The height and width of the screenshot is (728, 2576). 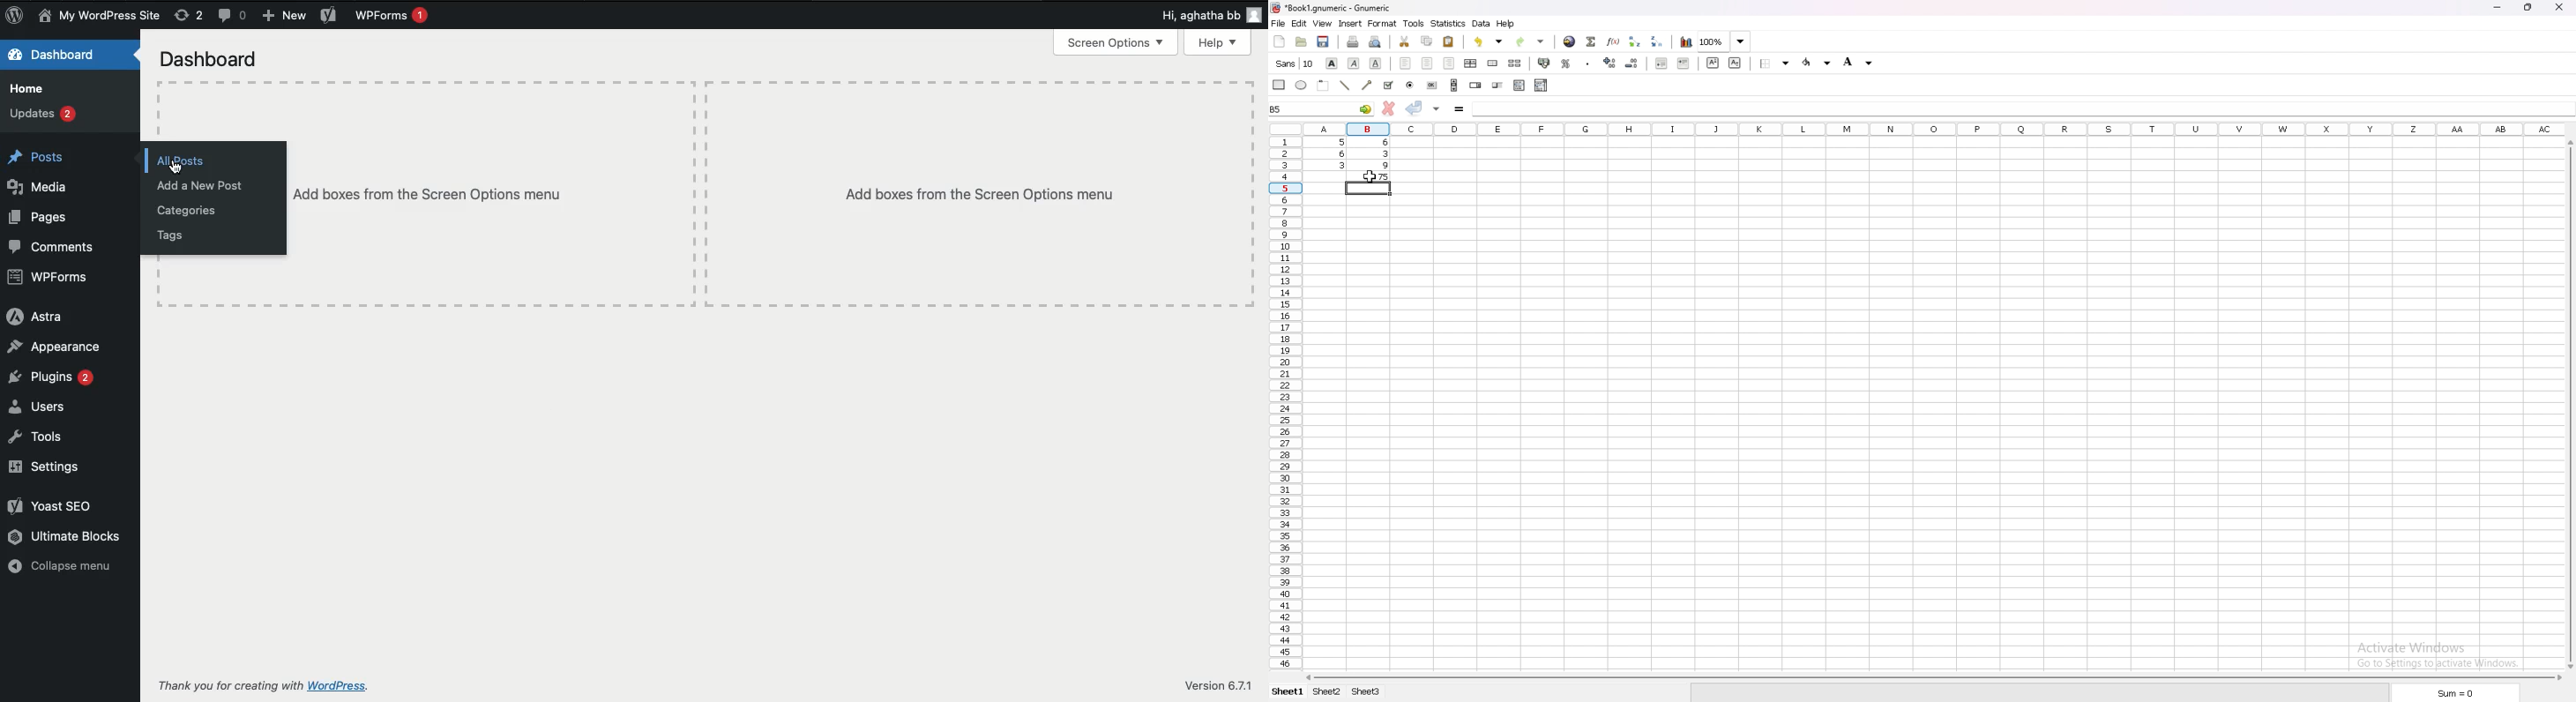 I want to click on Version 6.7.1, so click(x=1217, y=684).